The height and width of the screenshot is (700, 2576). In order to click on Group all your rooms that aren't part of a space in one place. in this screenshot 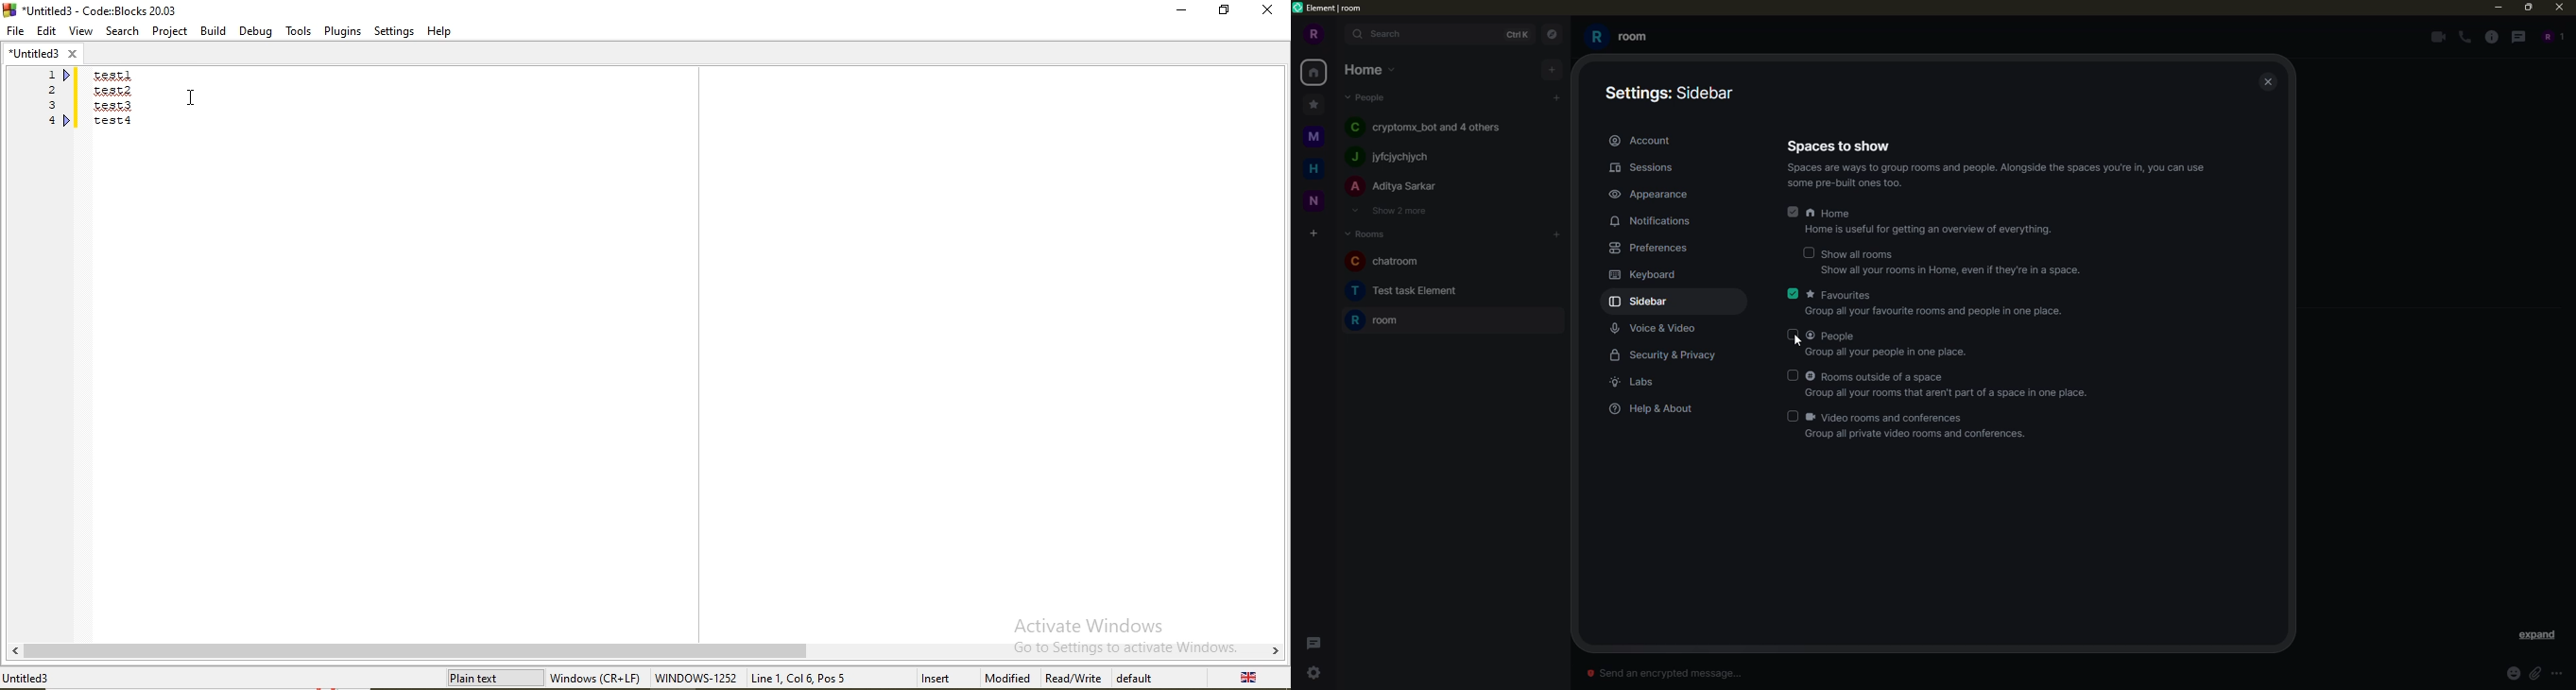, I will do `click(1955, 391)`.